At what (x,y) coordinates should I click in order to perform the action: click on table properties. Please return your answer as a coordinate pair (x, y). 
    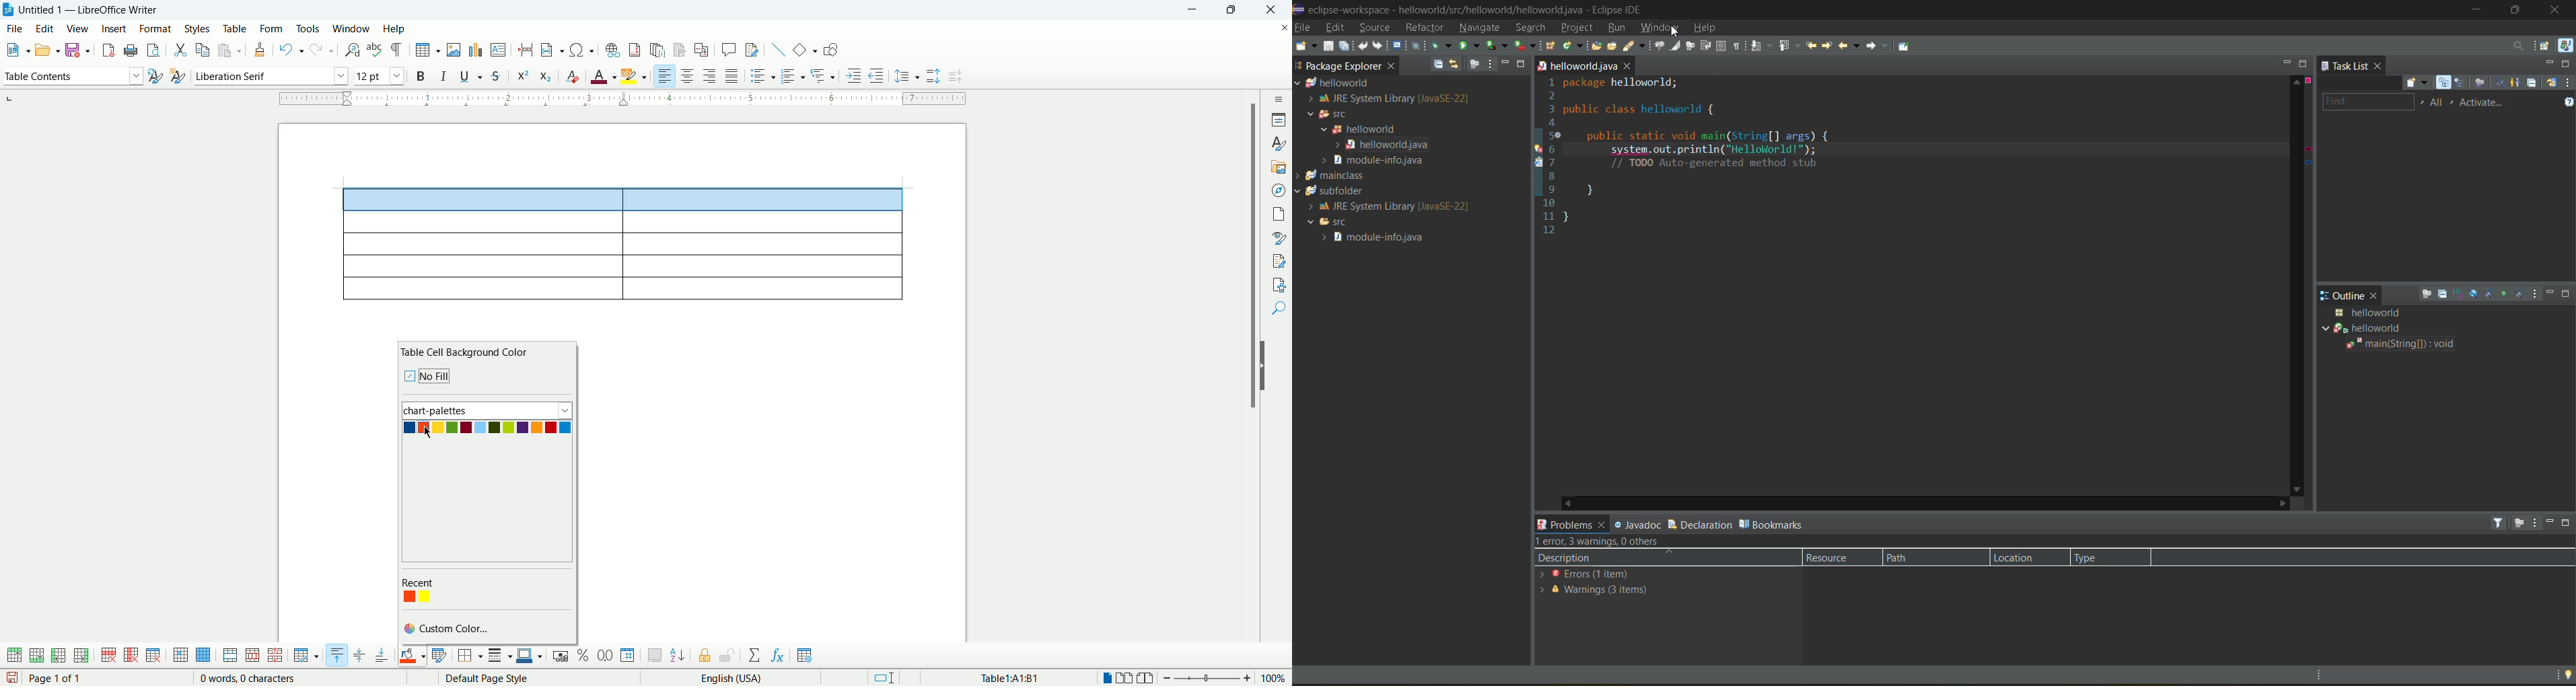
    Looking at the image, I should click on (805, 656).